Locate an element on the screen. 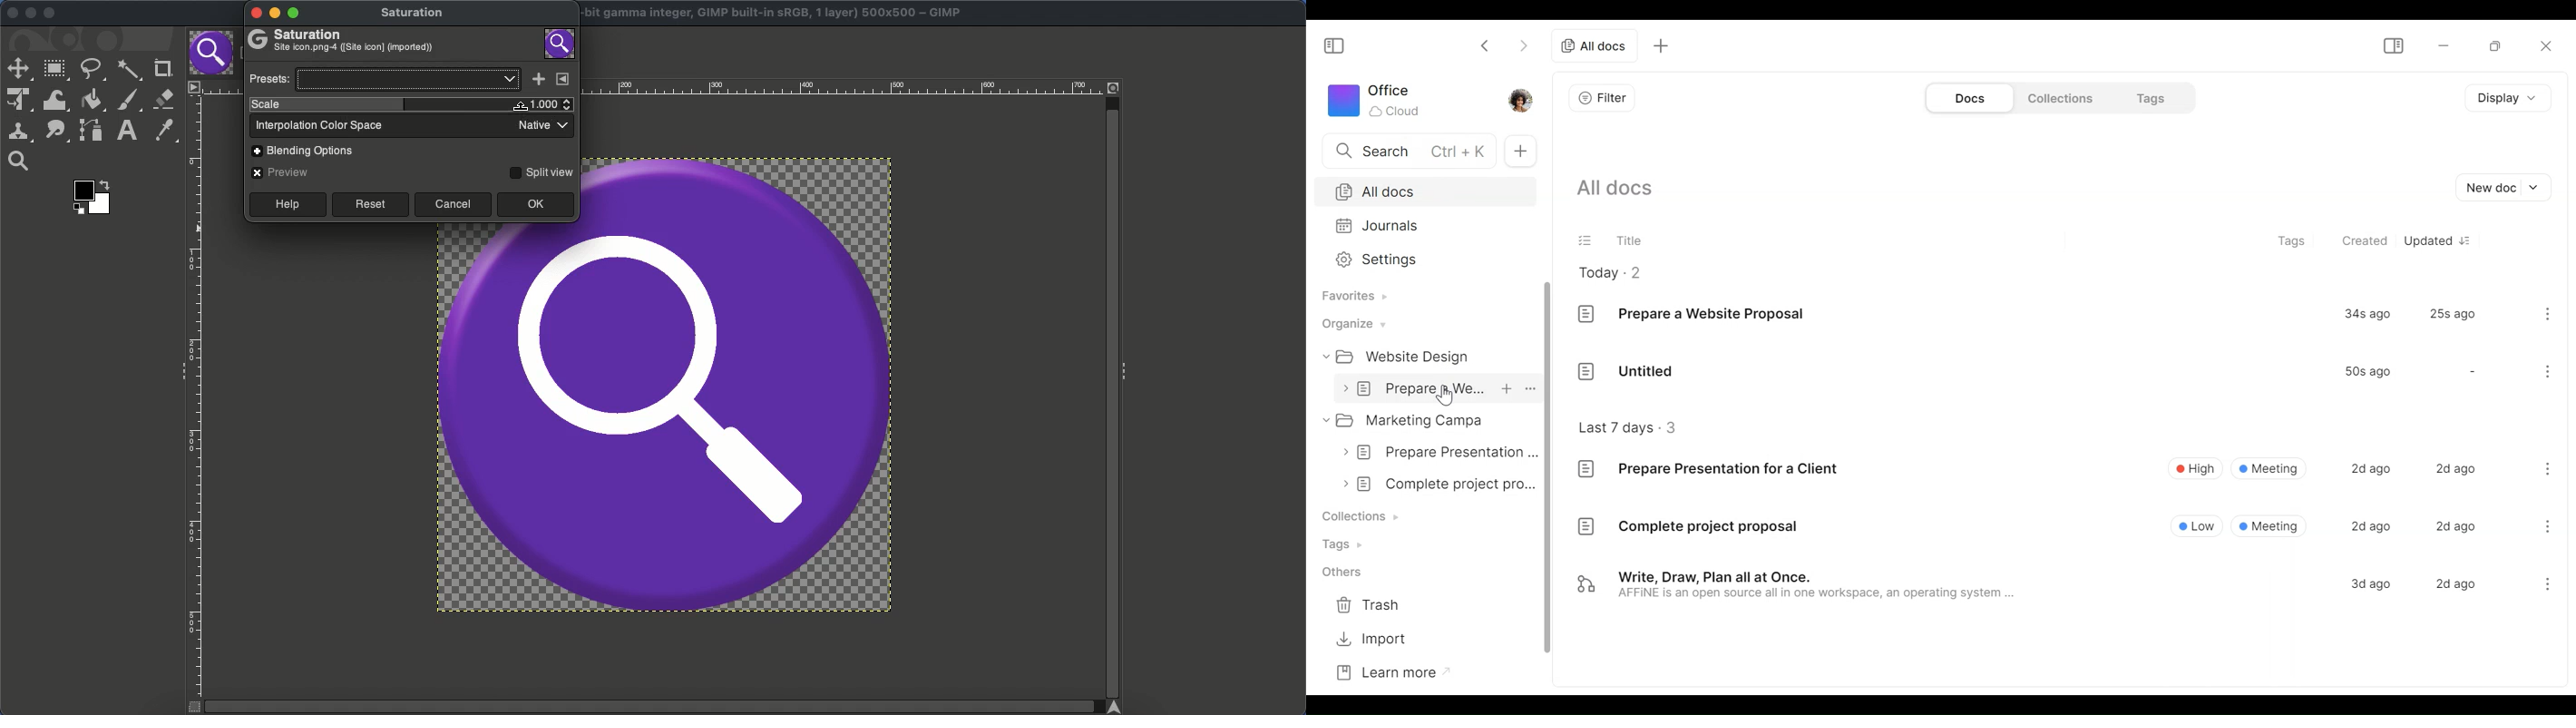  close is located at coordinates (254, 14).